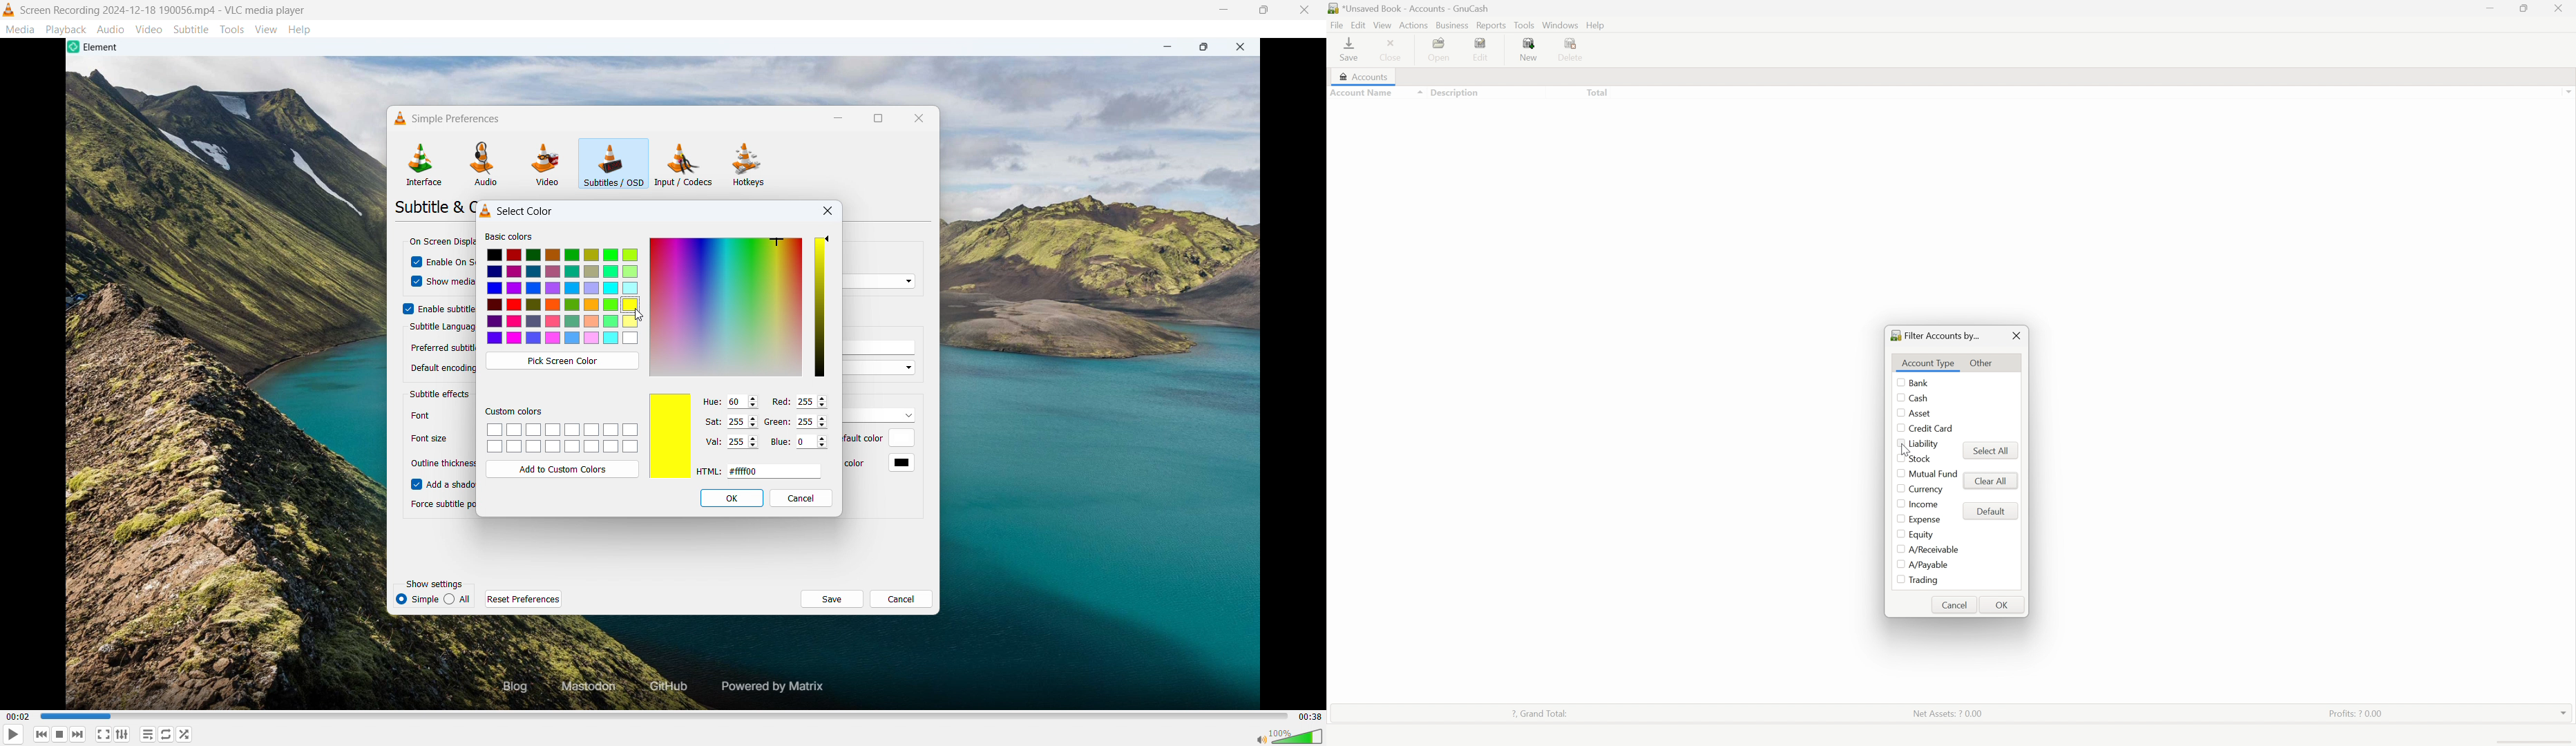 The width and height of the screenshot is (2576, 756). Describe the element at coordinates (672, 436) in the screenshot. I see `Selected colour preview ` at that location.